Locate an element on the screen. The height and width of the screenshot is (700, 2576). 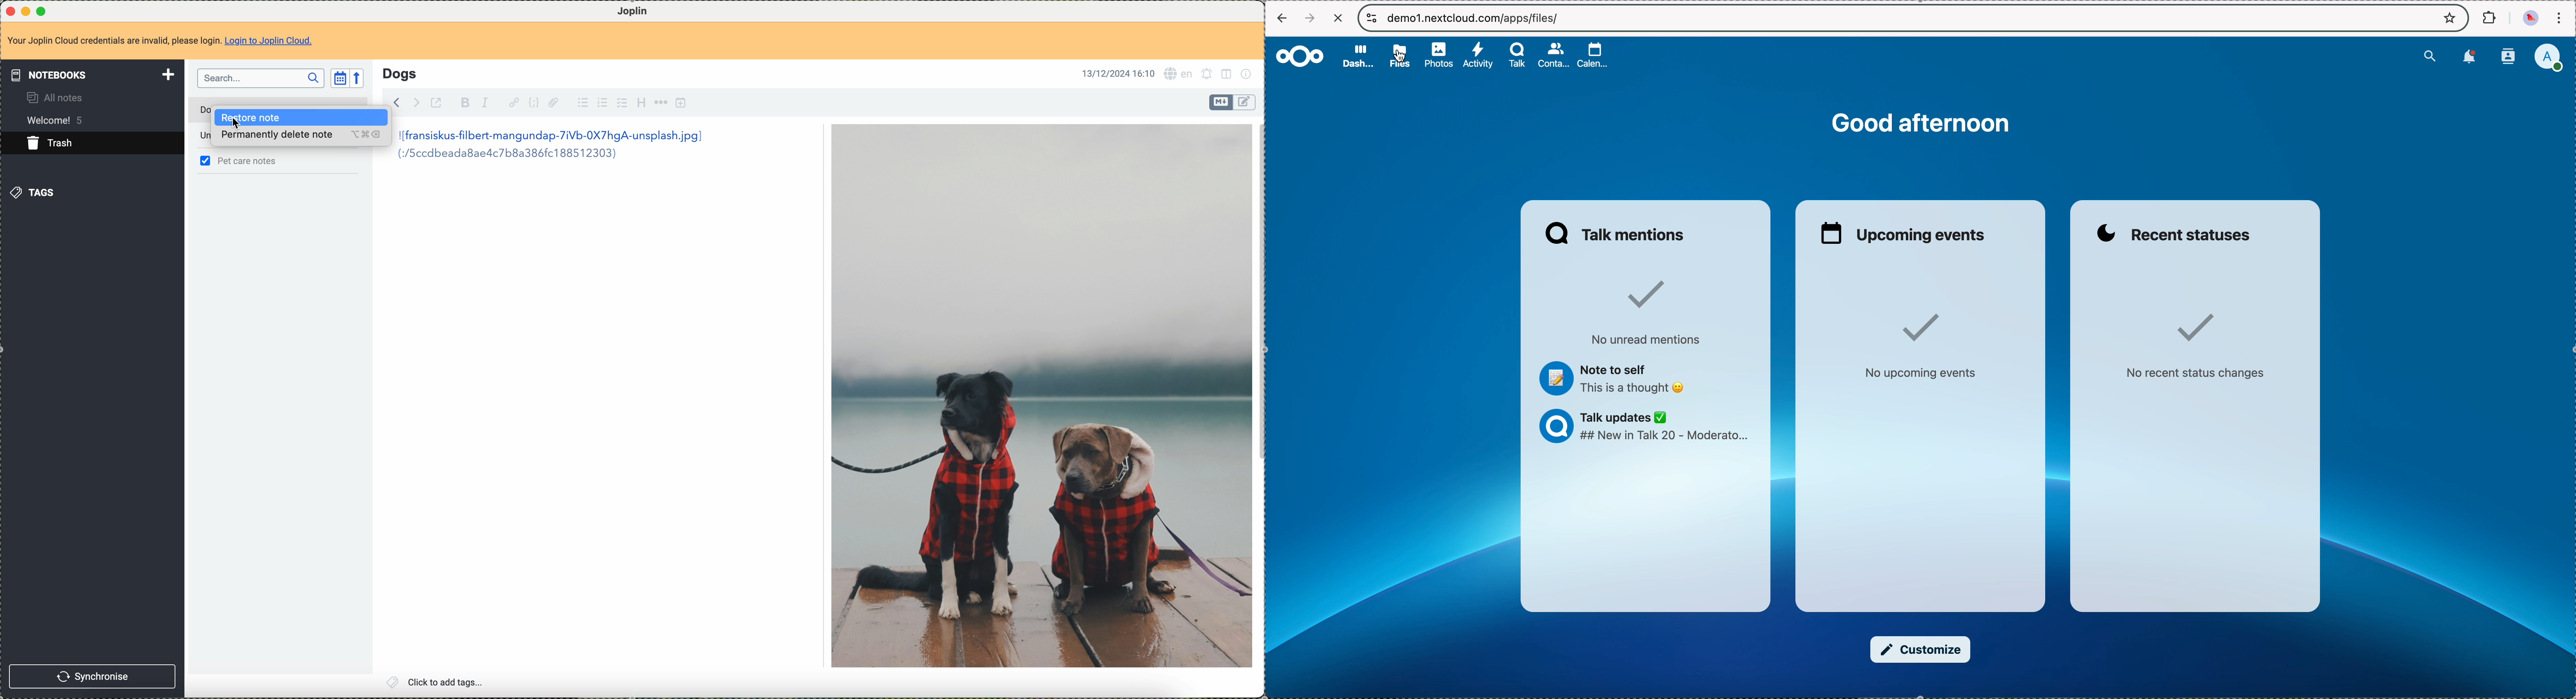
no recent status changes is located at coordinates (2194, 347).